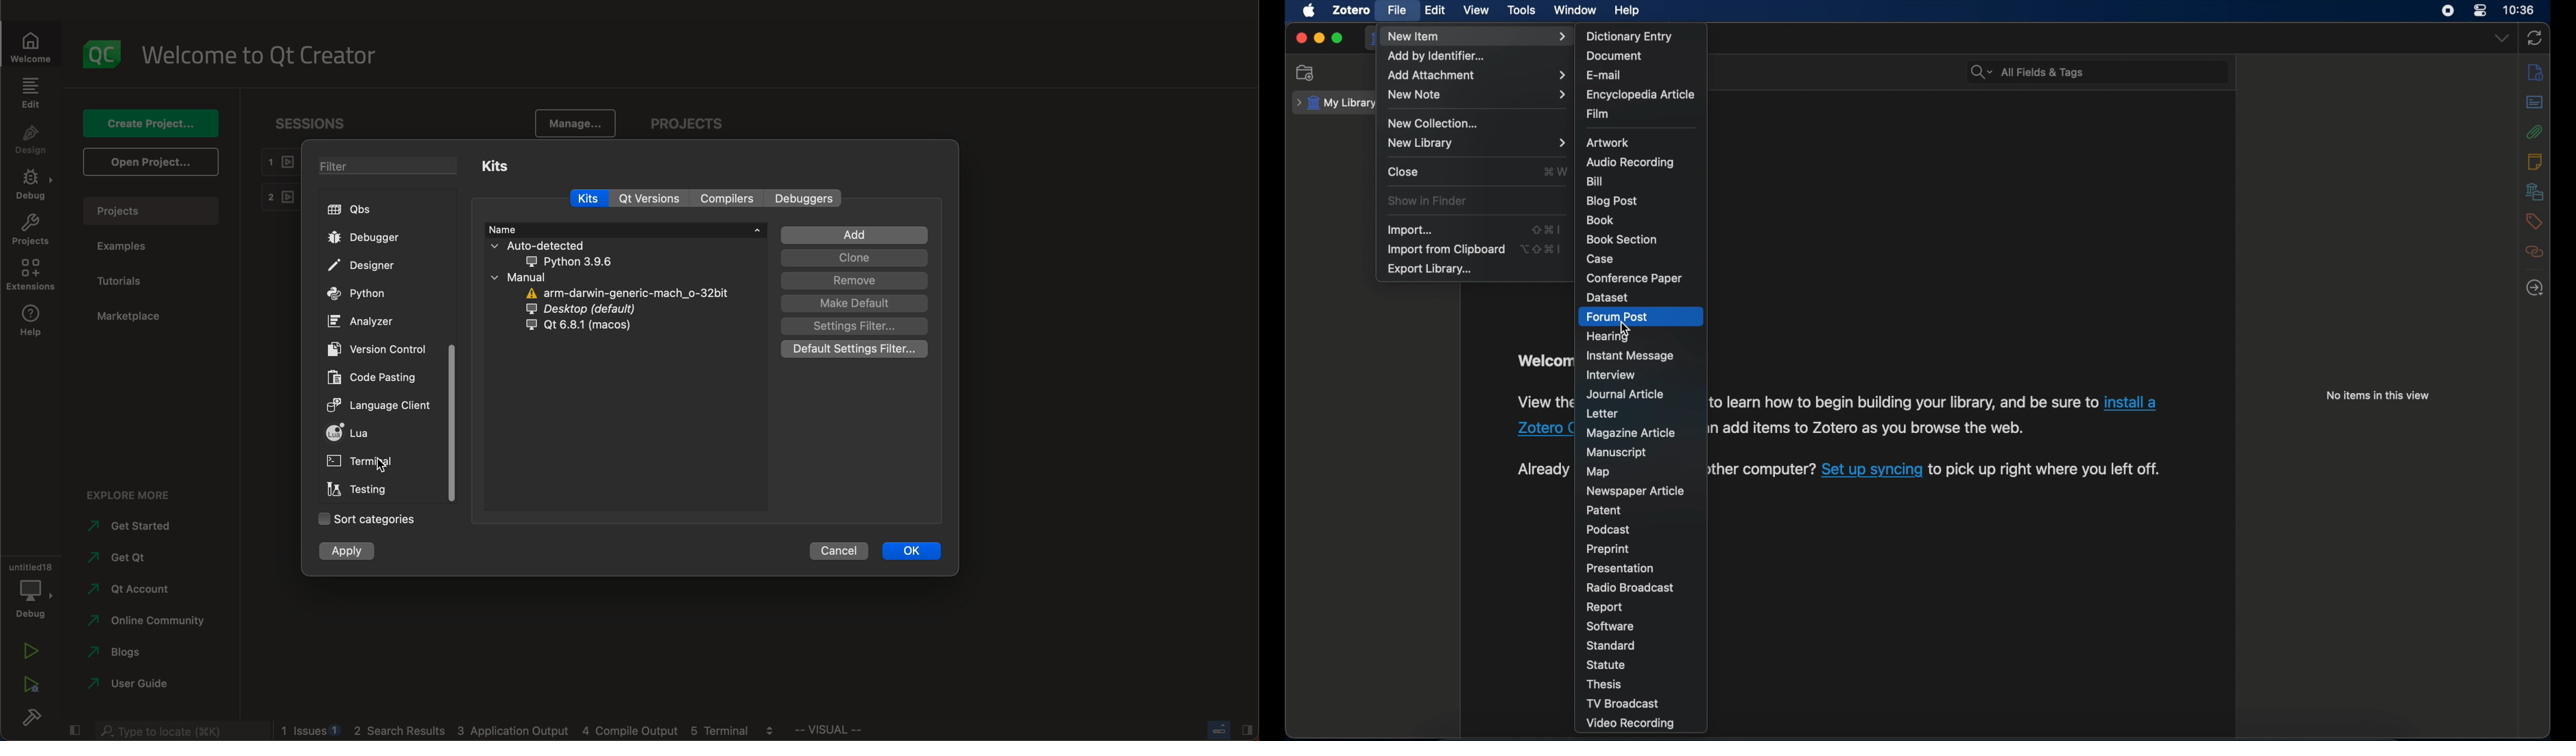 This screenshot has height=756, width=2576. What do you see at coordinates (1609, 338) in the screenshot?
I see `hearing` at bounding box center [1609, 338].